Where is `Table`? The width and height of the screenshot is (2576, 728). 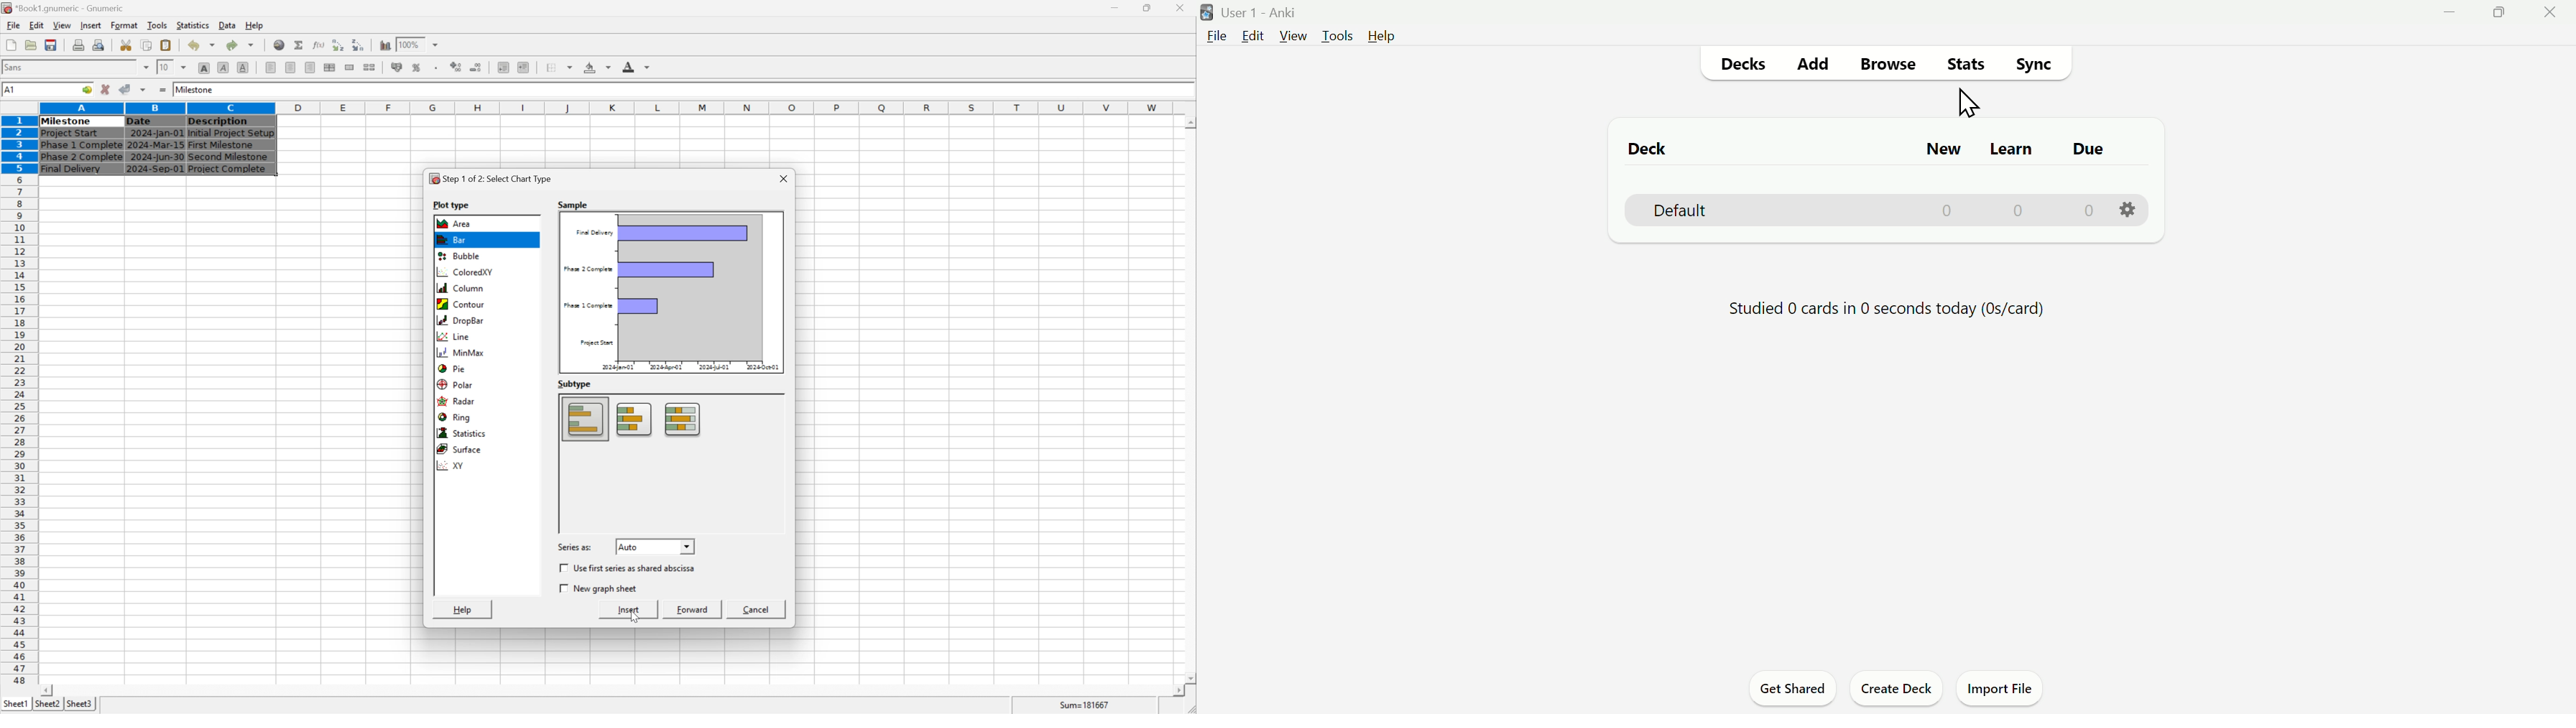 Table is located at coordinates (156, 144).